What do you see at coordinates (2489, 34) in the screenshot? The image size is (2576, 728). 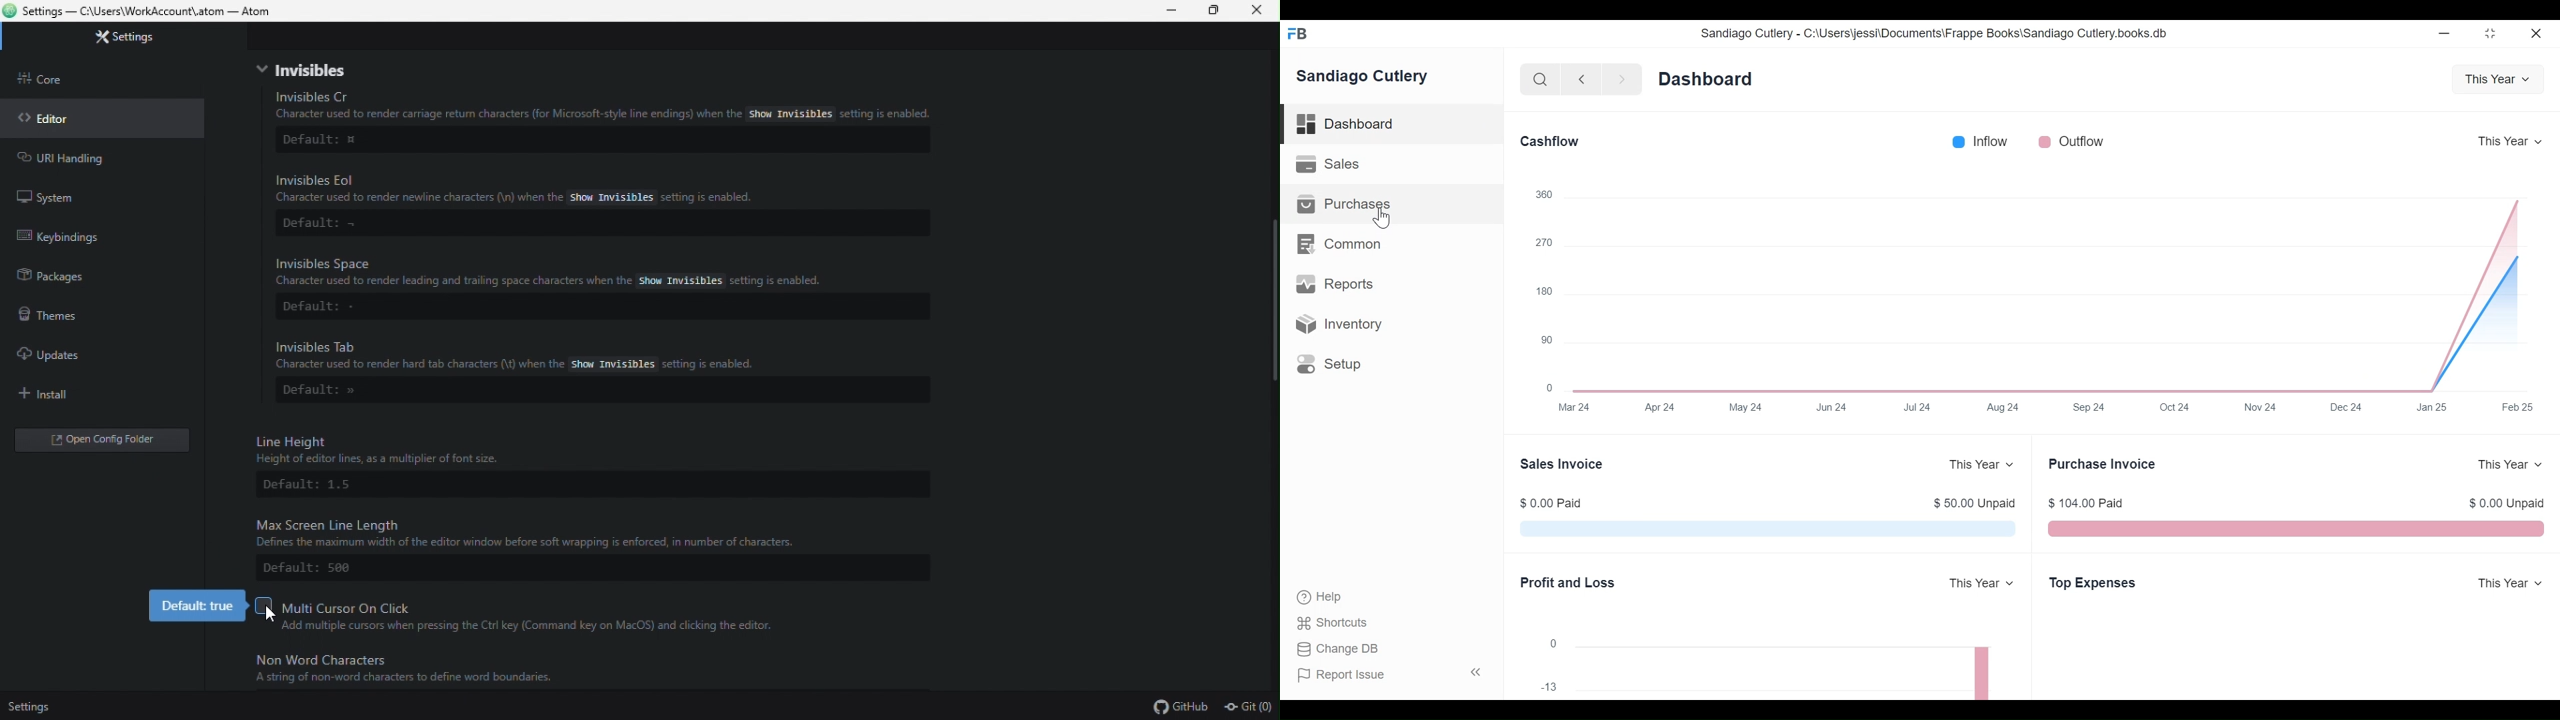 I see `restore` at bounding box center [2489, 34].